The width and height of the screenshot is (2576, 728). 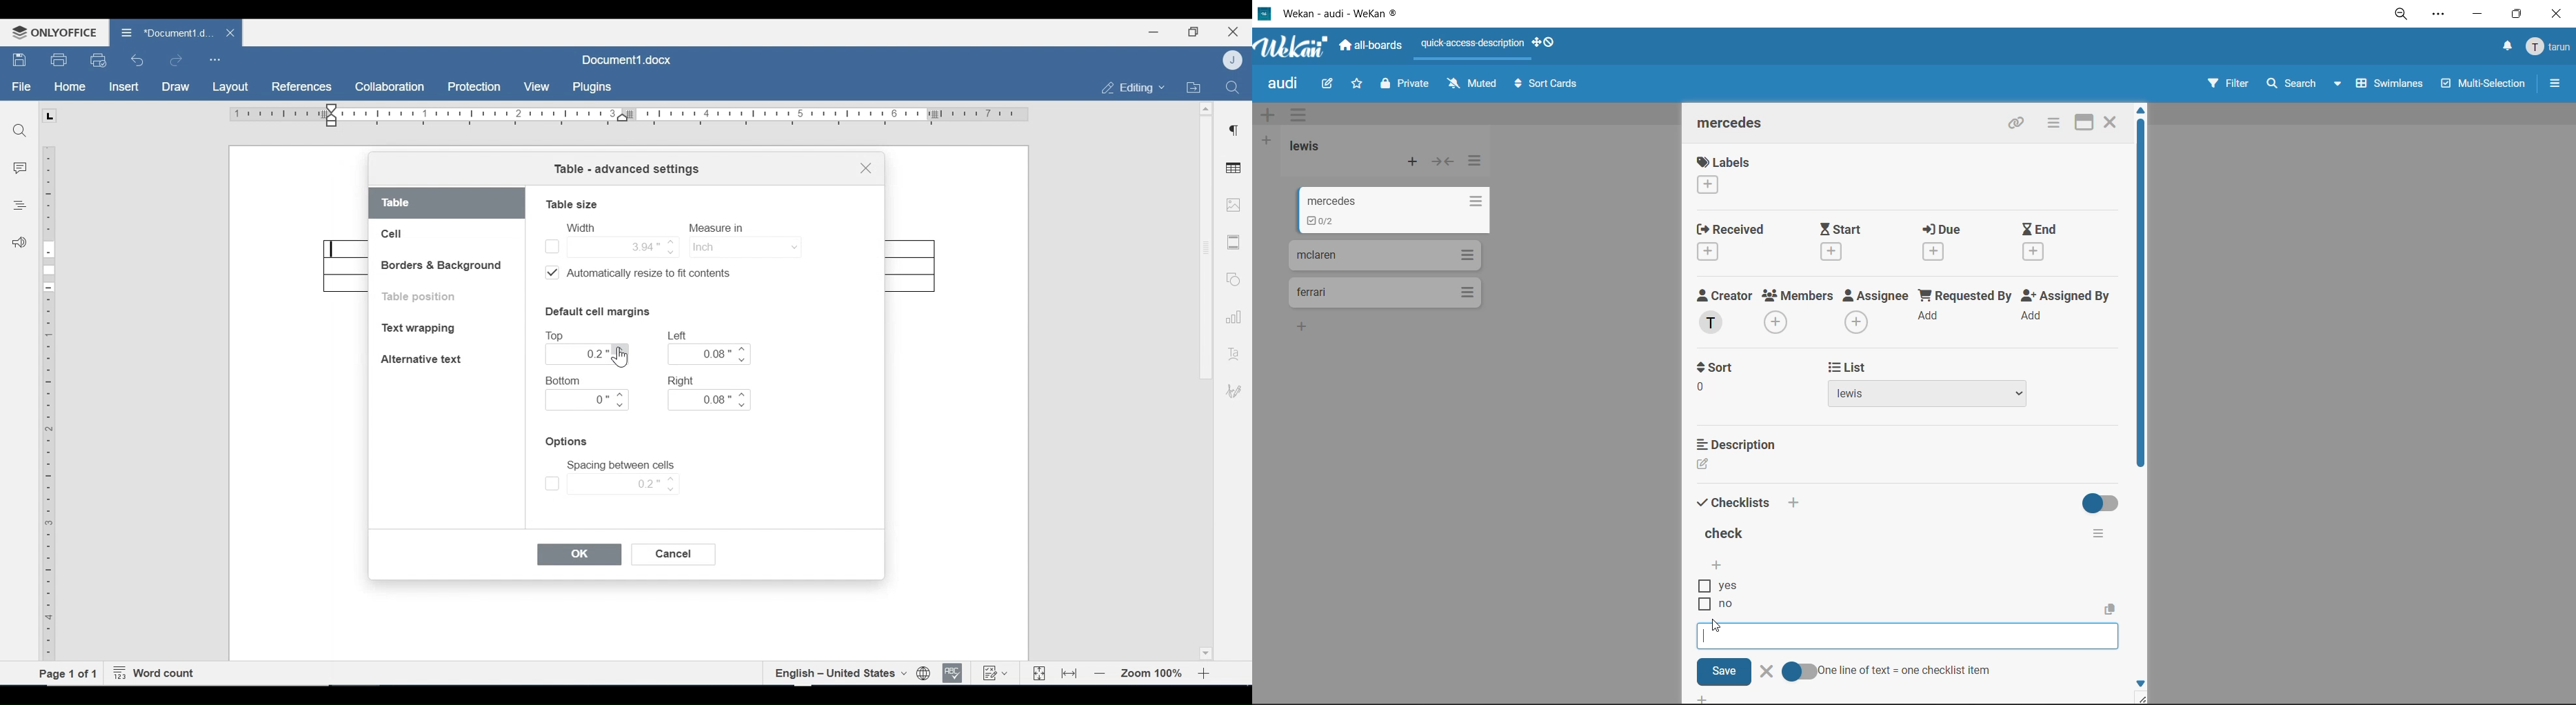 I want to click on edit, so click(x=1329, y=86).